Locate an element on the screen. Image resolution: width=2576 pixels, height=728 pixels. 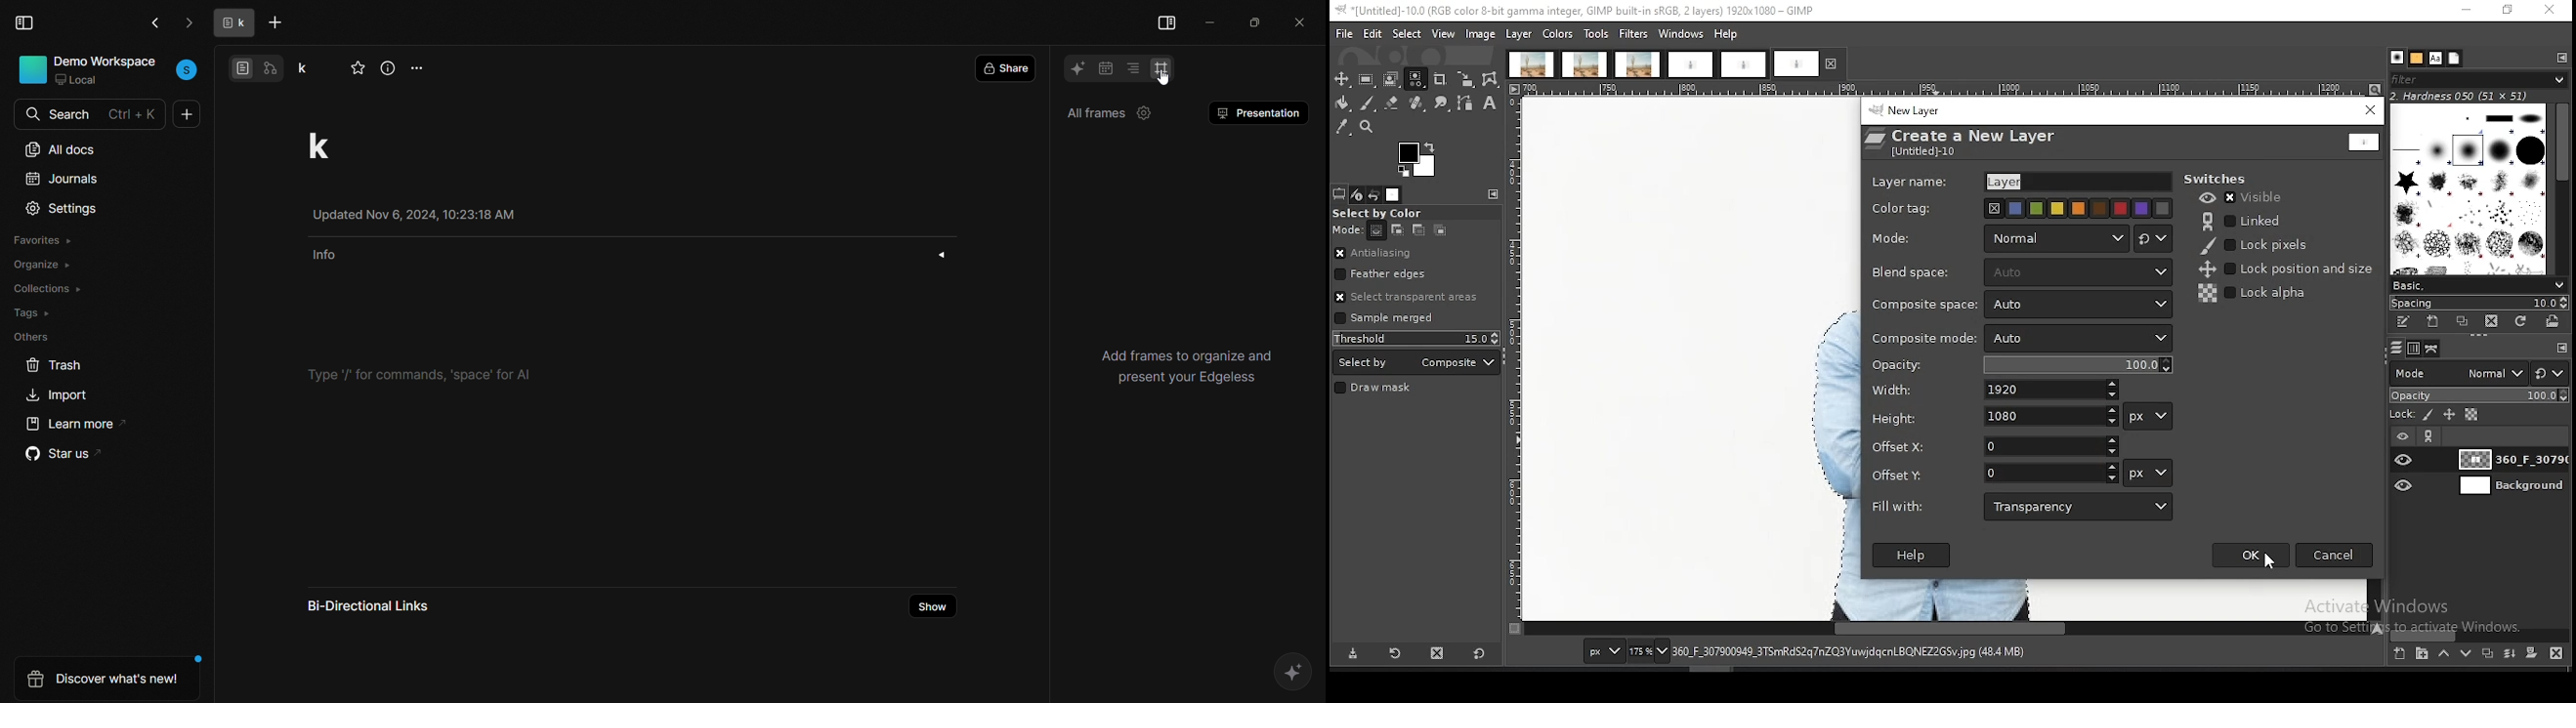
smudge tool is located at coordinates (1442, 103).